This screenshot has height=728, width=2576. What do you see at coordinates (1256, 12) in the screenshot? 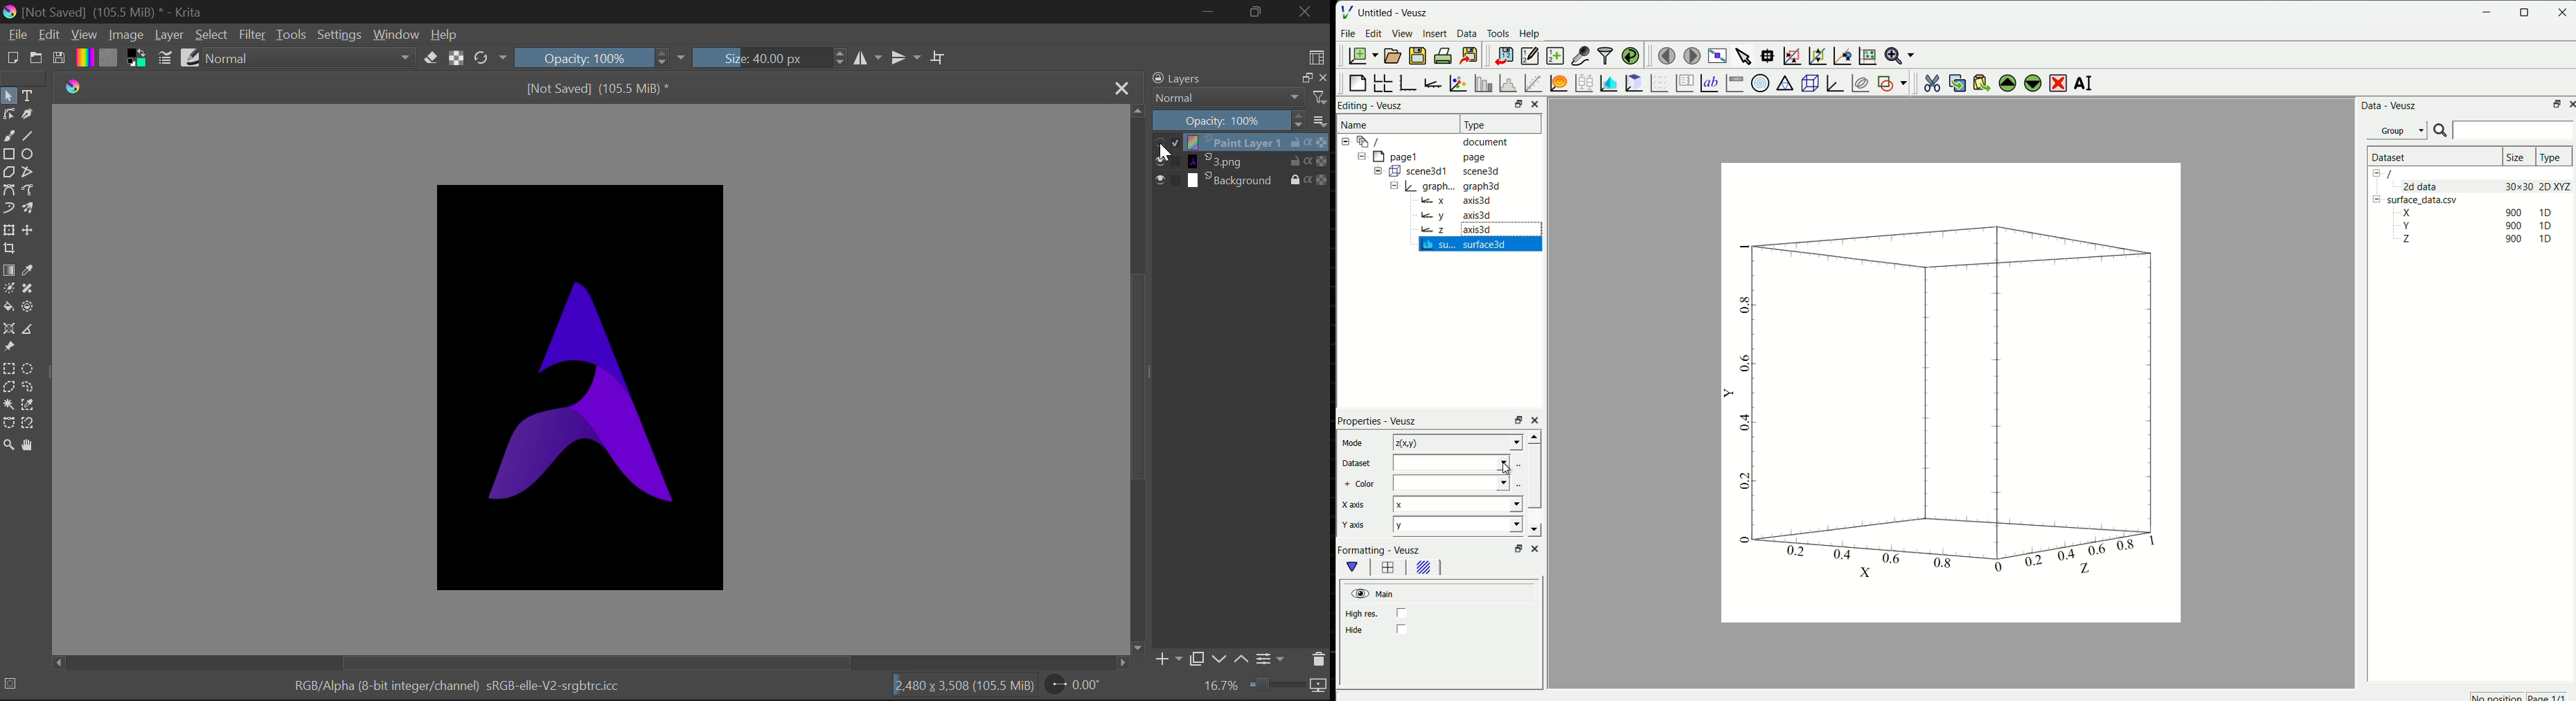
I see `Maximise` at bounding box center [1256, 12].